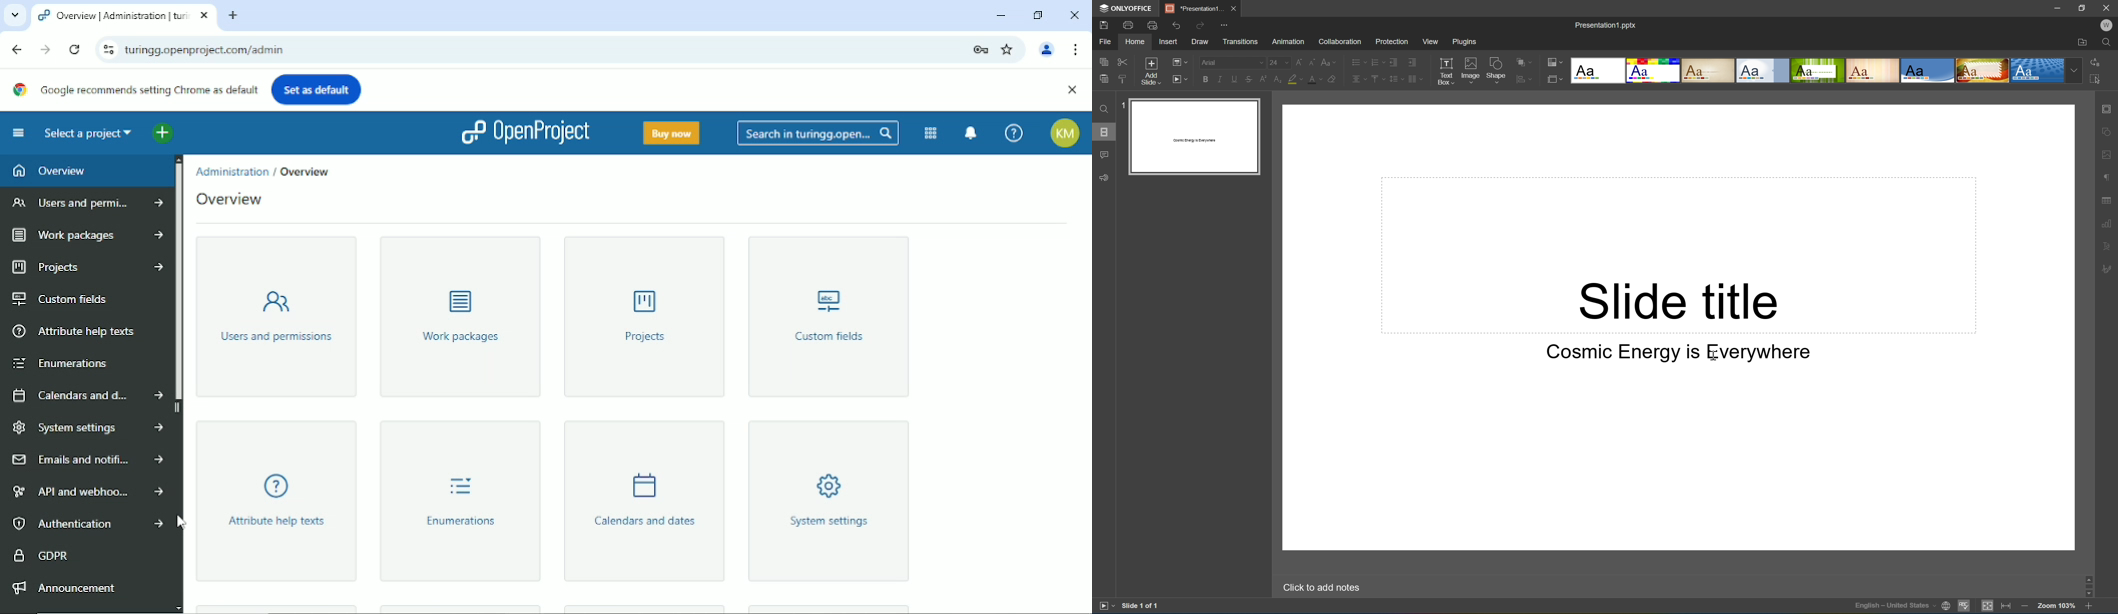 Image resolution: width=2128 pixels, height=616 pixels. I want to click on Increase indent, so click(1415, 62).